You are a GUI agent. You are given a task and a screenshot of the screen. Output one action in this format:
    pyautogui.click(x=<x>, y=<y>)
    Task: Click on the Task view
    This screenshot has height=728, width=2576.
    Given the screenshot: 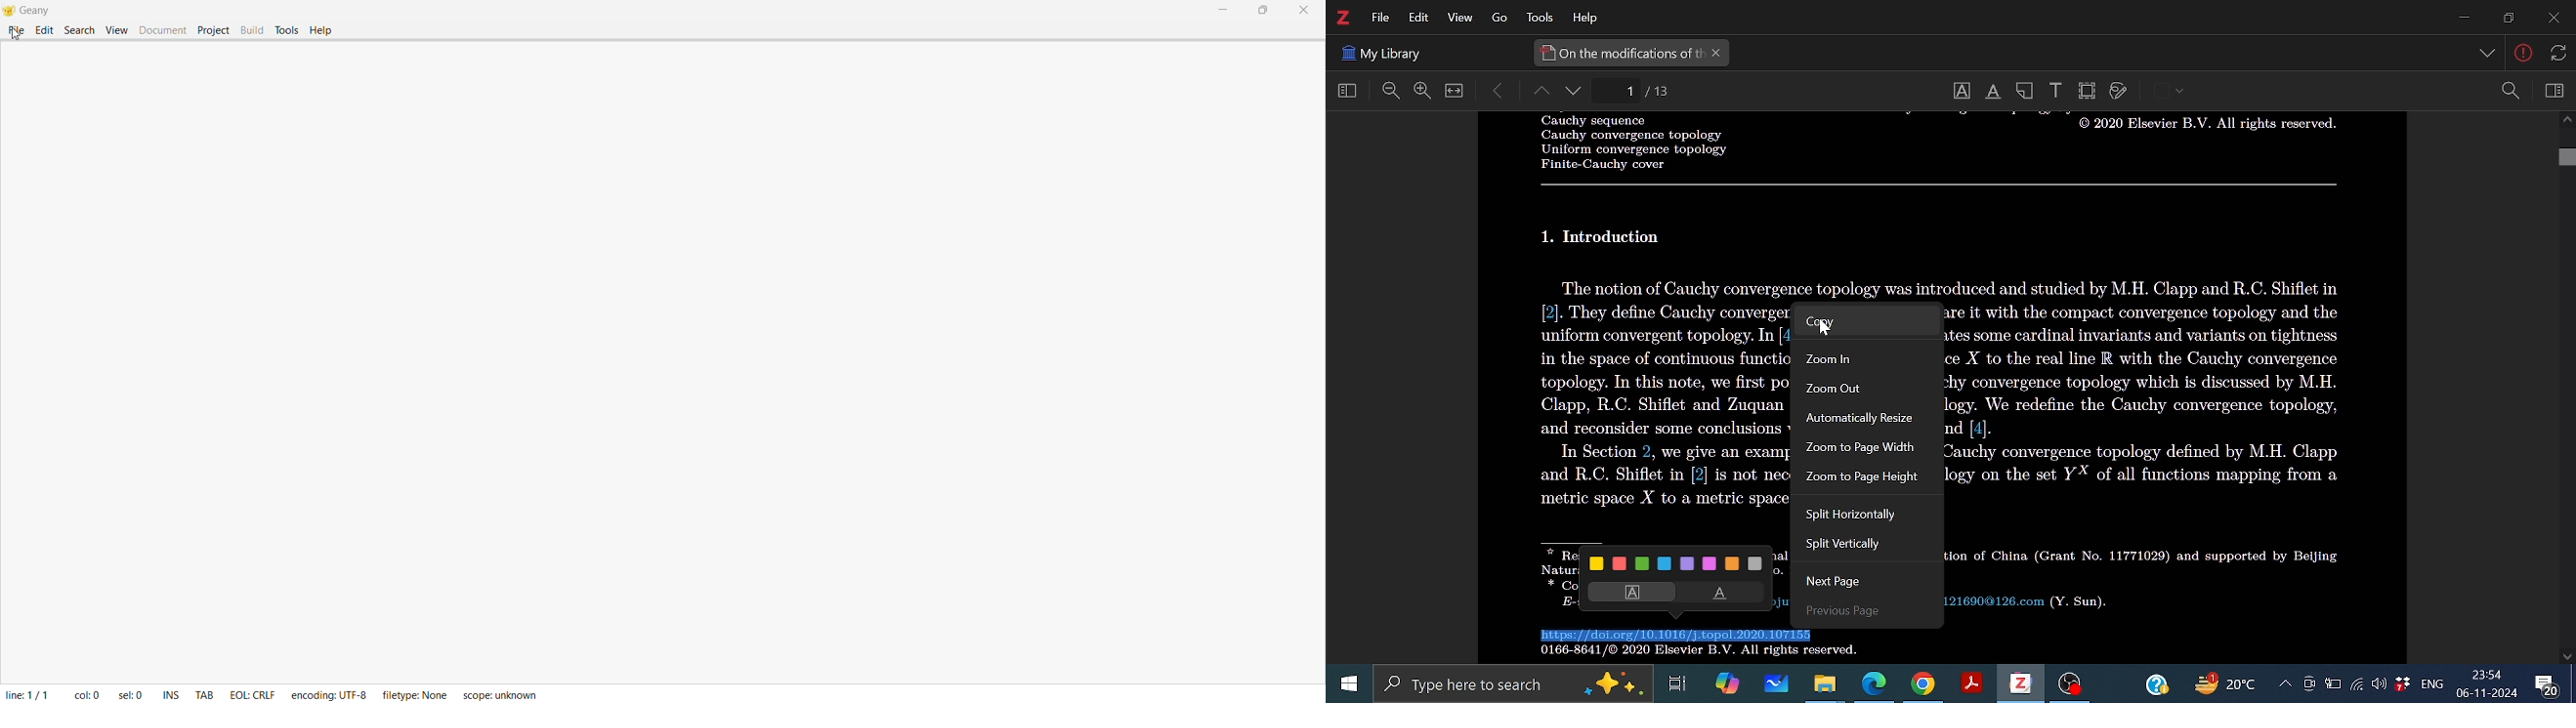 What is the action you would take?
    pyautogui.click(x=1678, y=683)
    